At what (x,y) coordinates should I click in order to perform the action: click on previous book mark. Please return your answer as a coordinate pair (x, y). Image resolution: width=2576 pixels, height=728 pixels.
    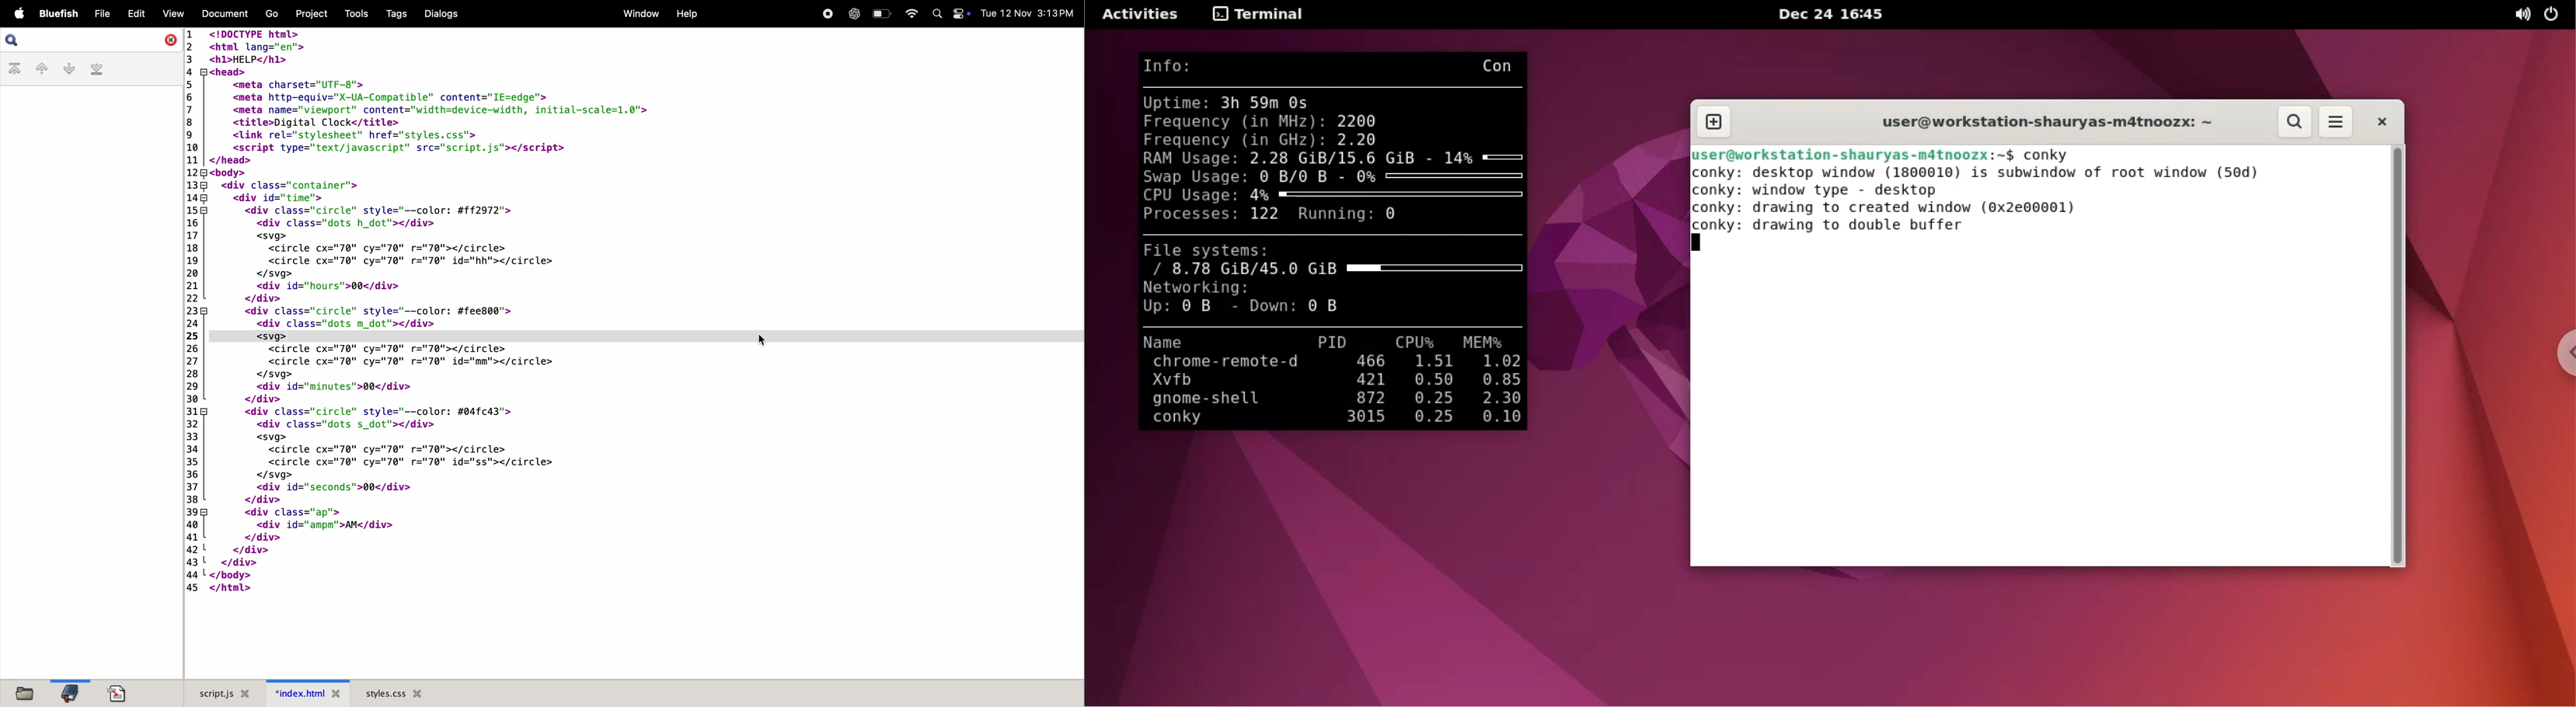
    Looking at the image, I should click on (41, 70).